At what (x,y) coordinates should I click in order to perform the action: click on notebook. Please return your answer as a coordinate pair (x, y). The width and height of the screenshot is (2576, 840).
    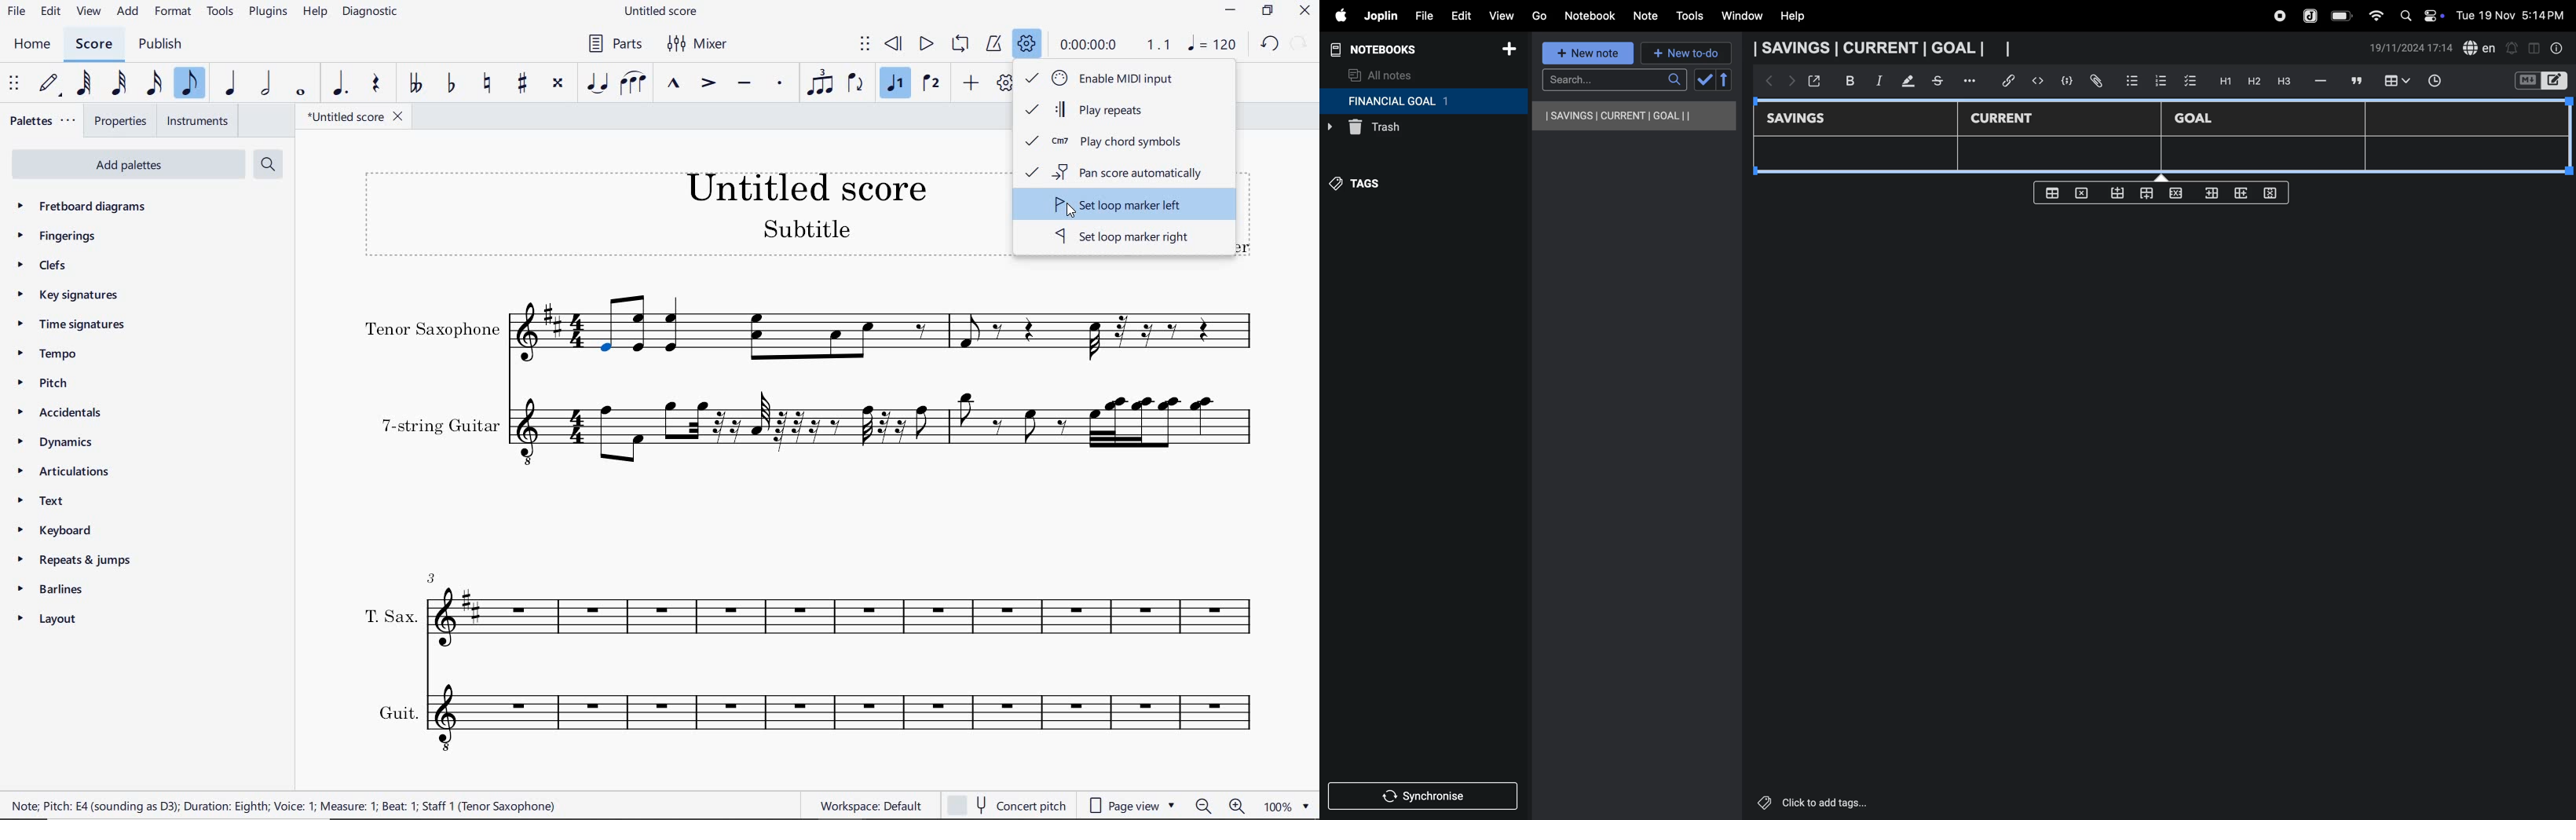
    Looking at the image, I should click on (1589, 16).